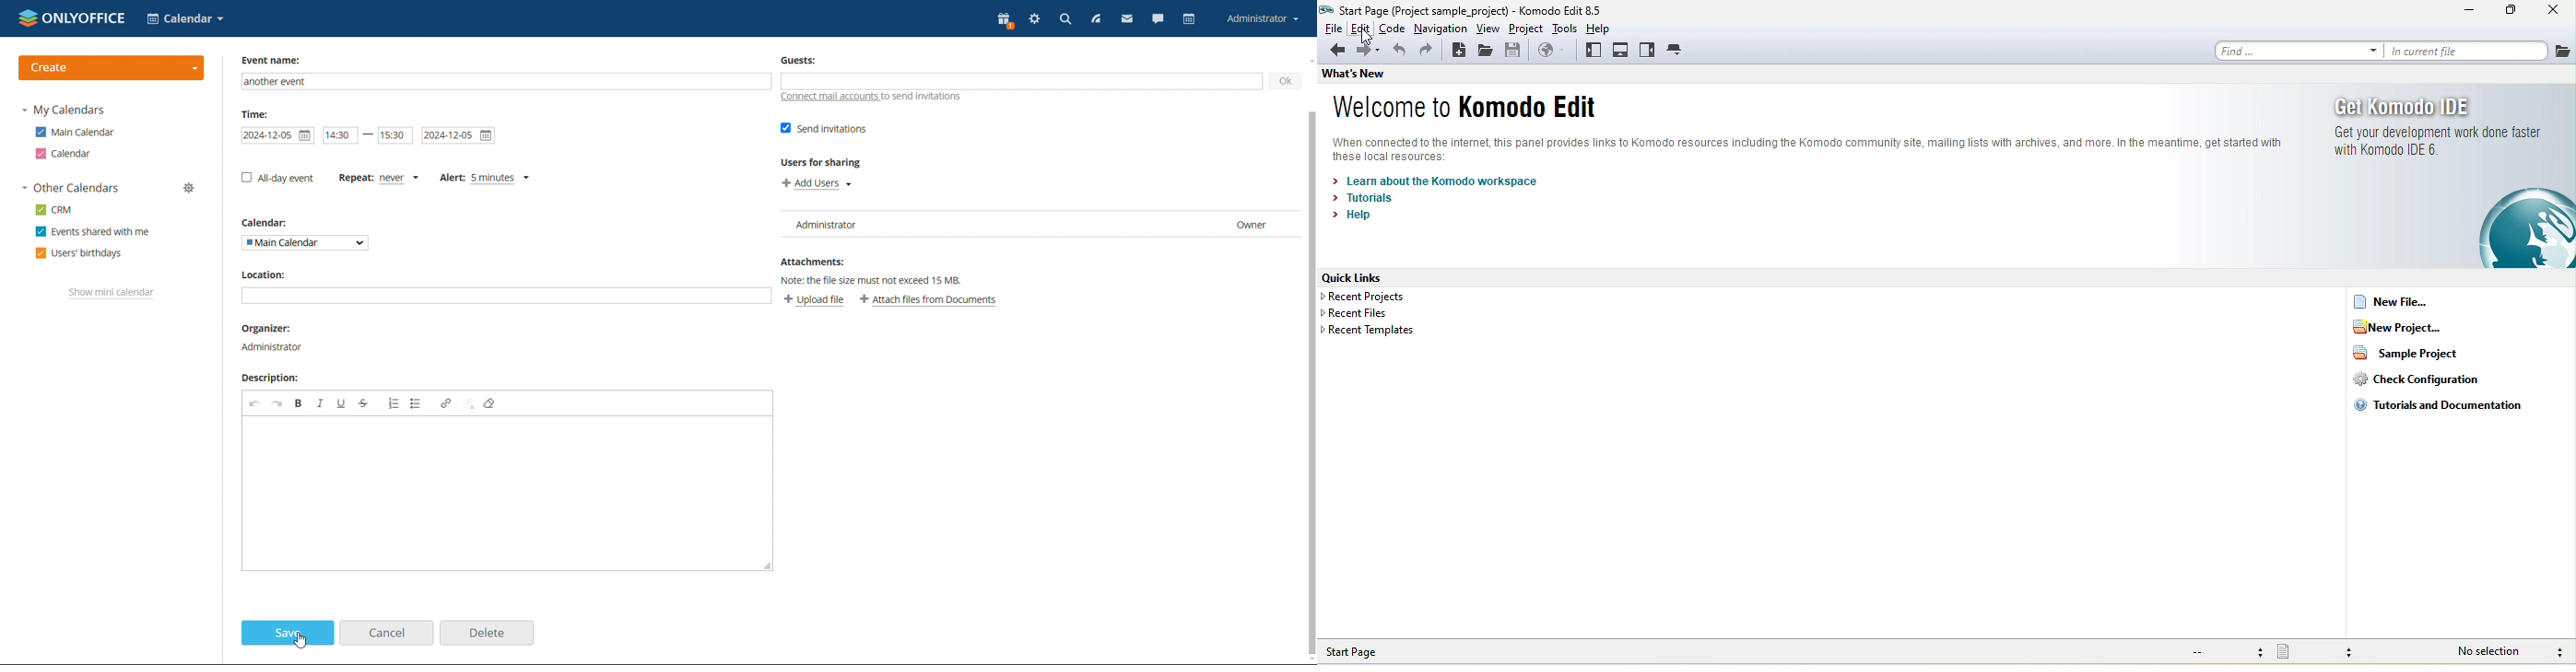 Image resolution: width=2576 pixels, height=672 pixels. I want to click on calendar, so click(1190, 19).